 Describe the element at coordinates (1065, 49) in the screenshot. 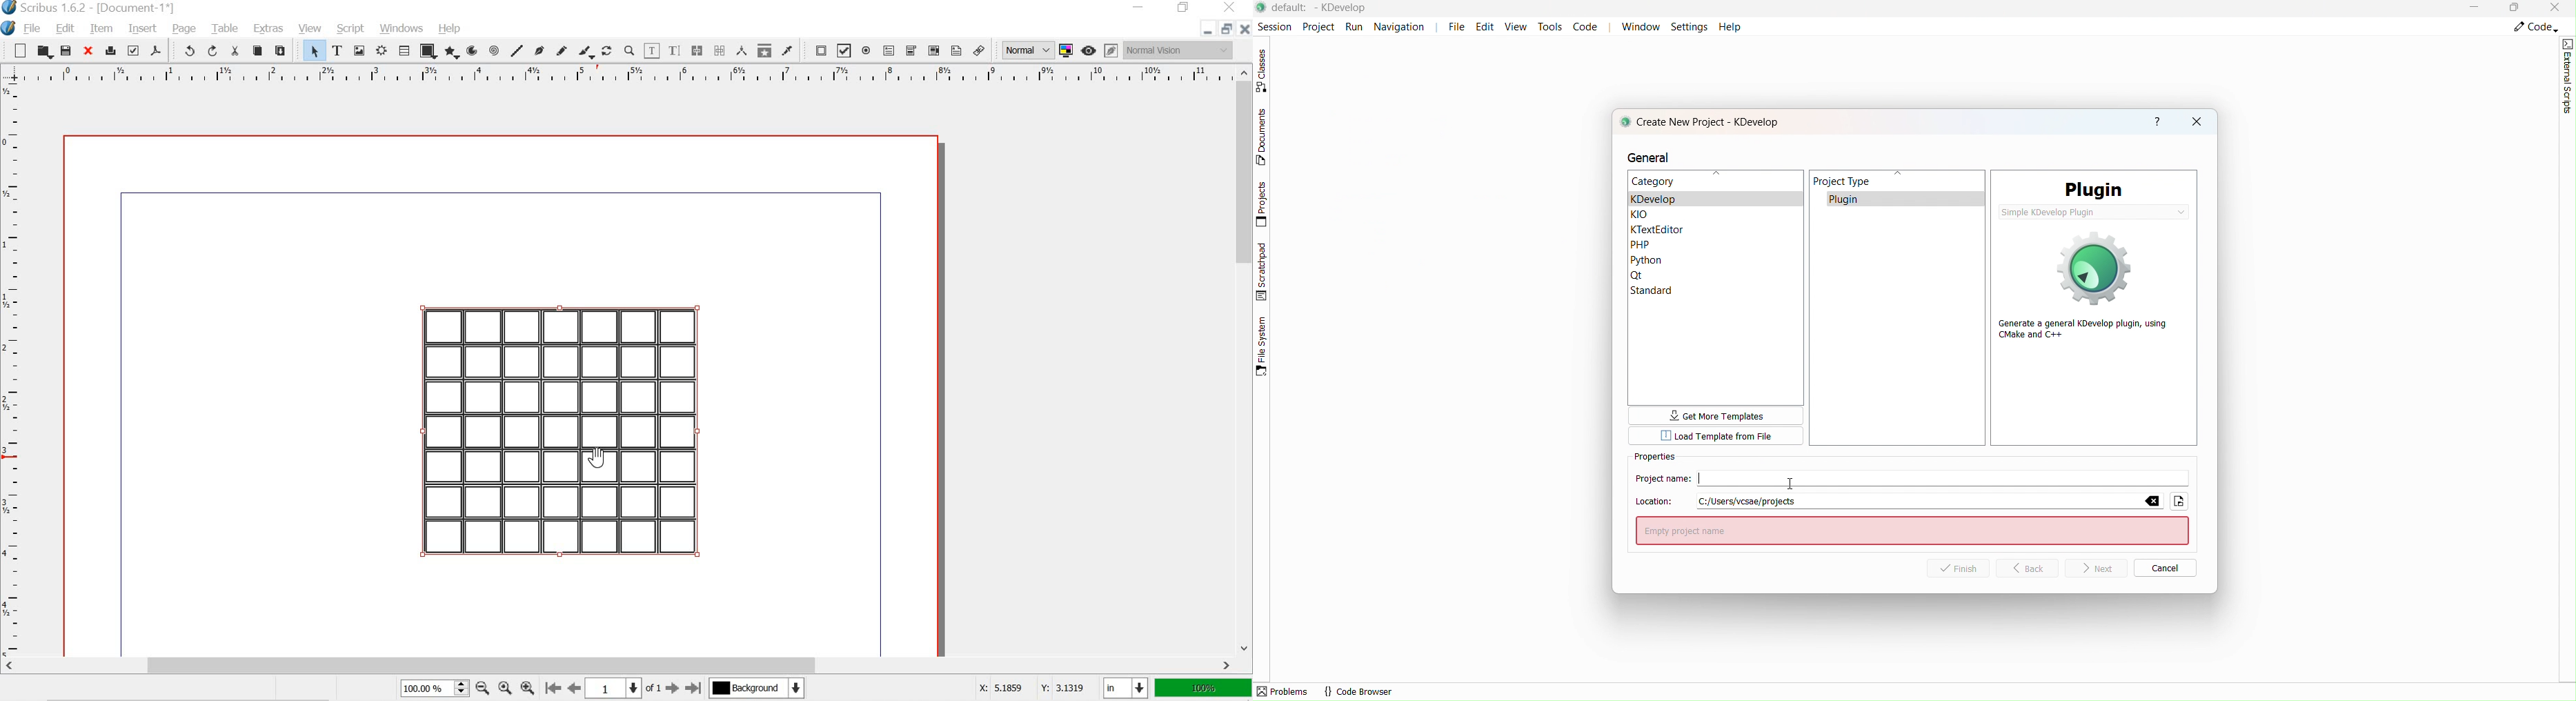

I see `toggle color management system` at that location.